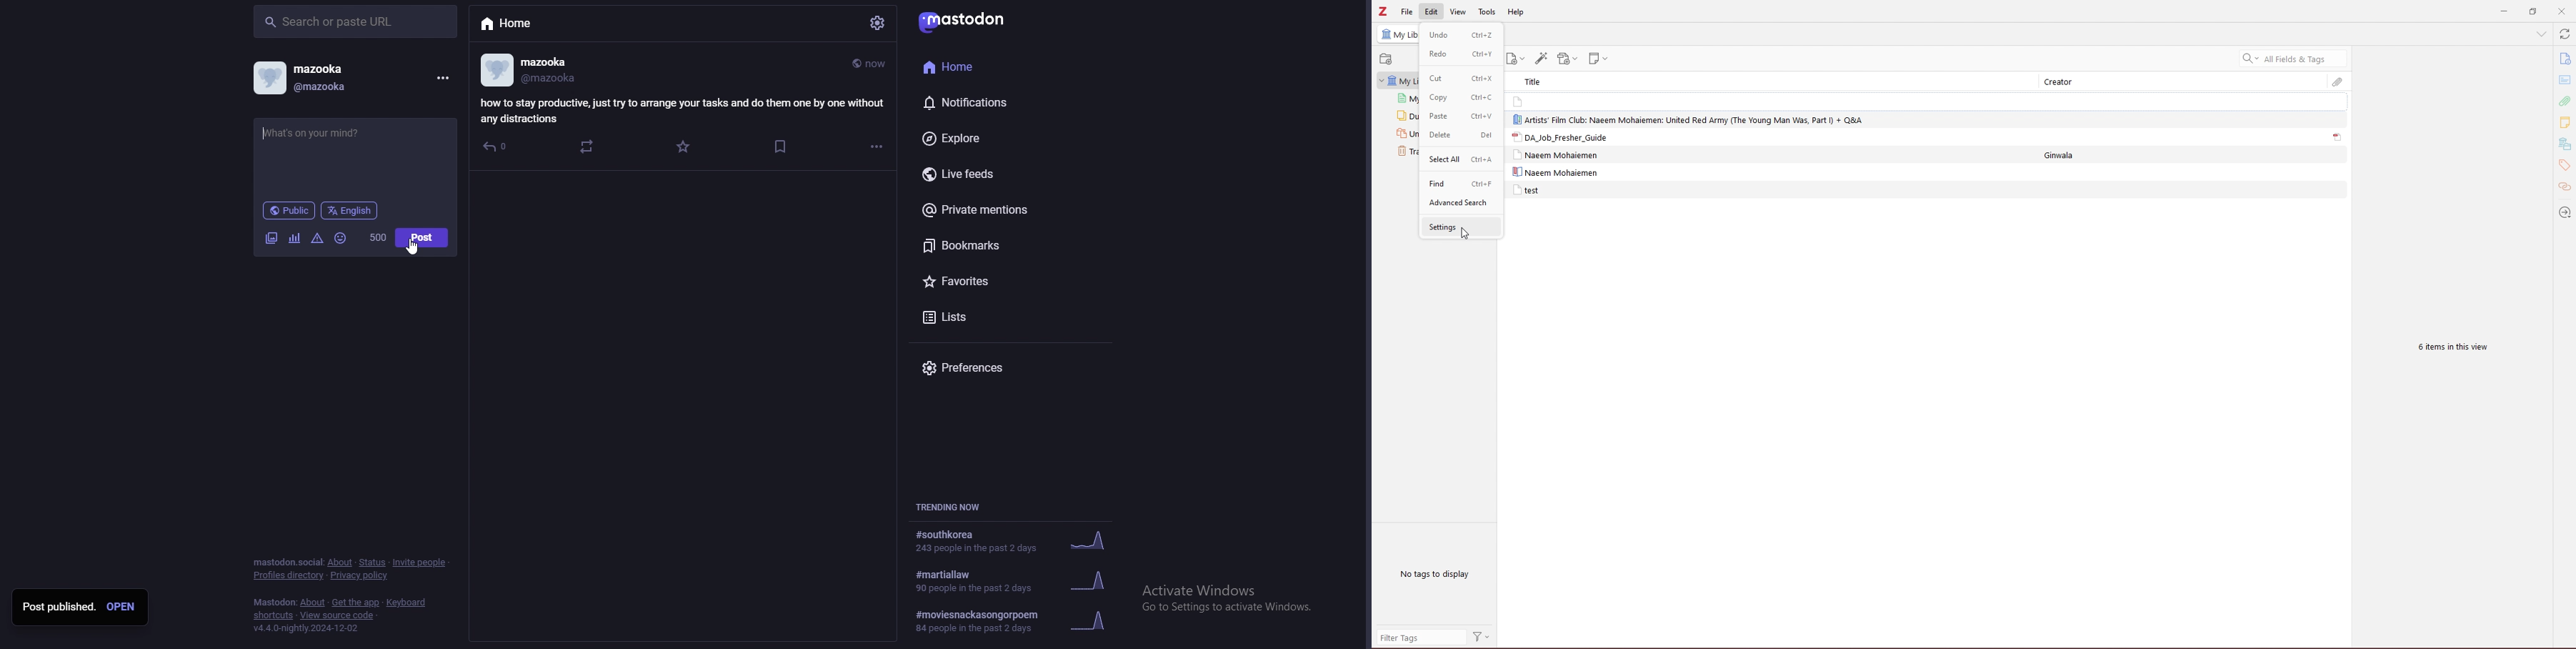  Describe the element at coordinates (972, 367) in the screenshot. I see `preferences` at that location.